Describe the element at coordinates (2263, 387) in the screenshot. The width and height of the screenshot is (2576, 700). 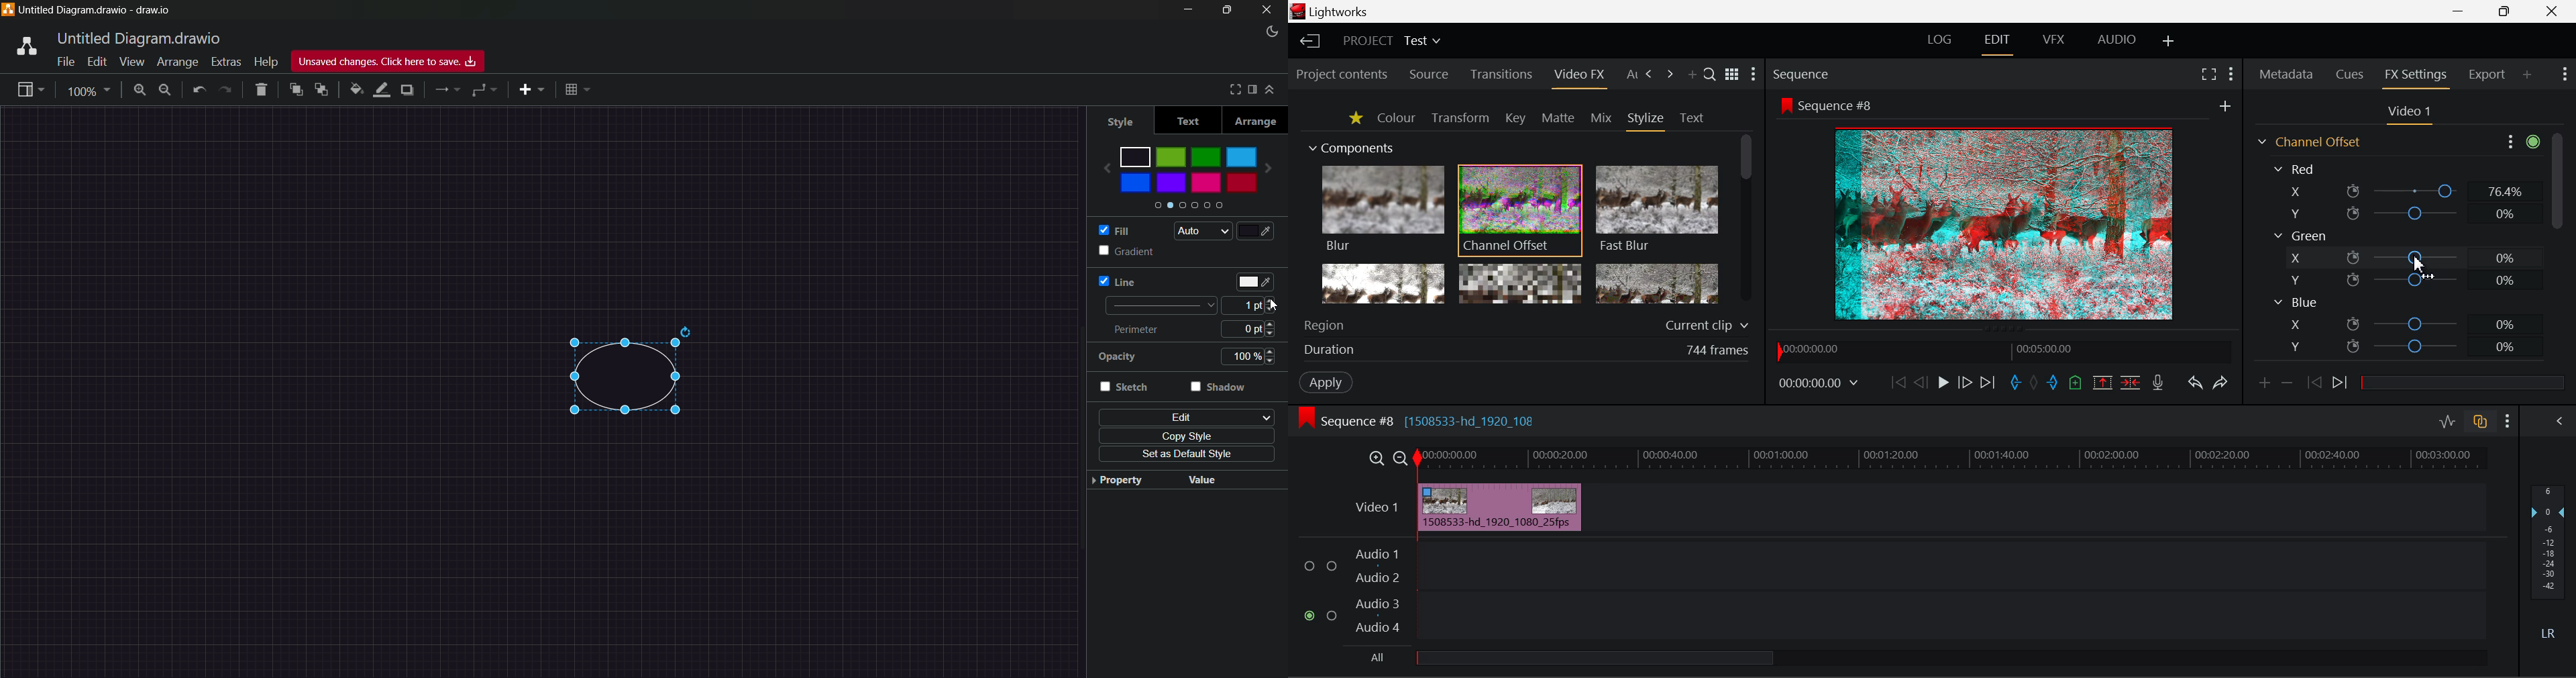
I see `Add keyframe` at that location.